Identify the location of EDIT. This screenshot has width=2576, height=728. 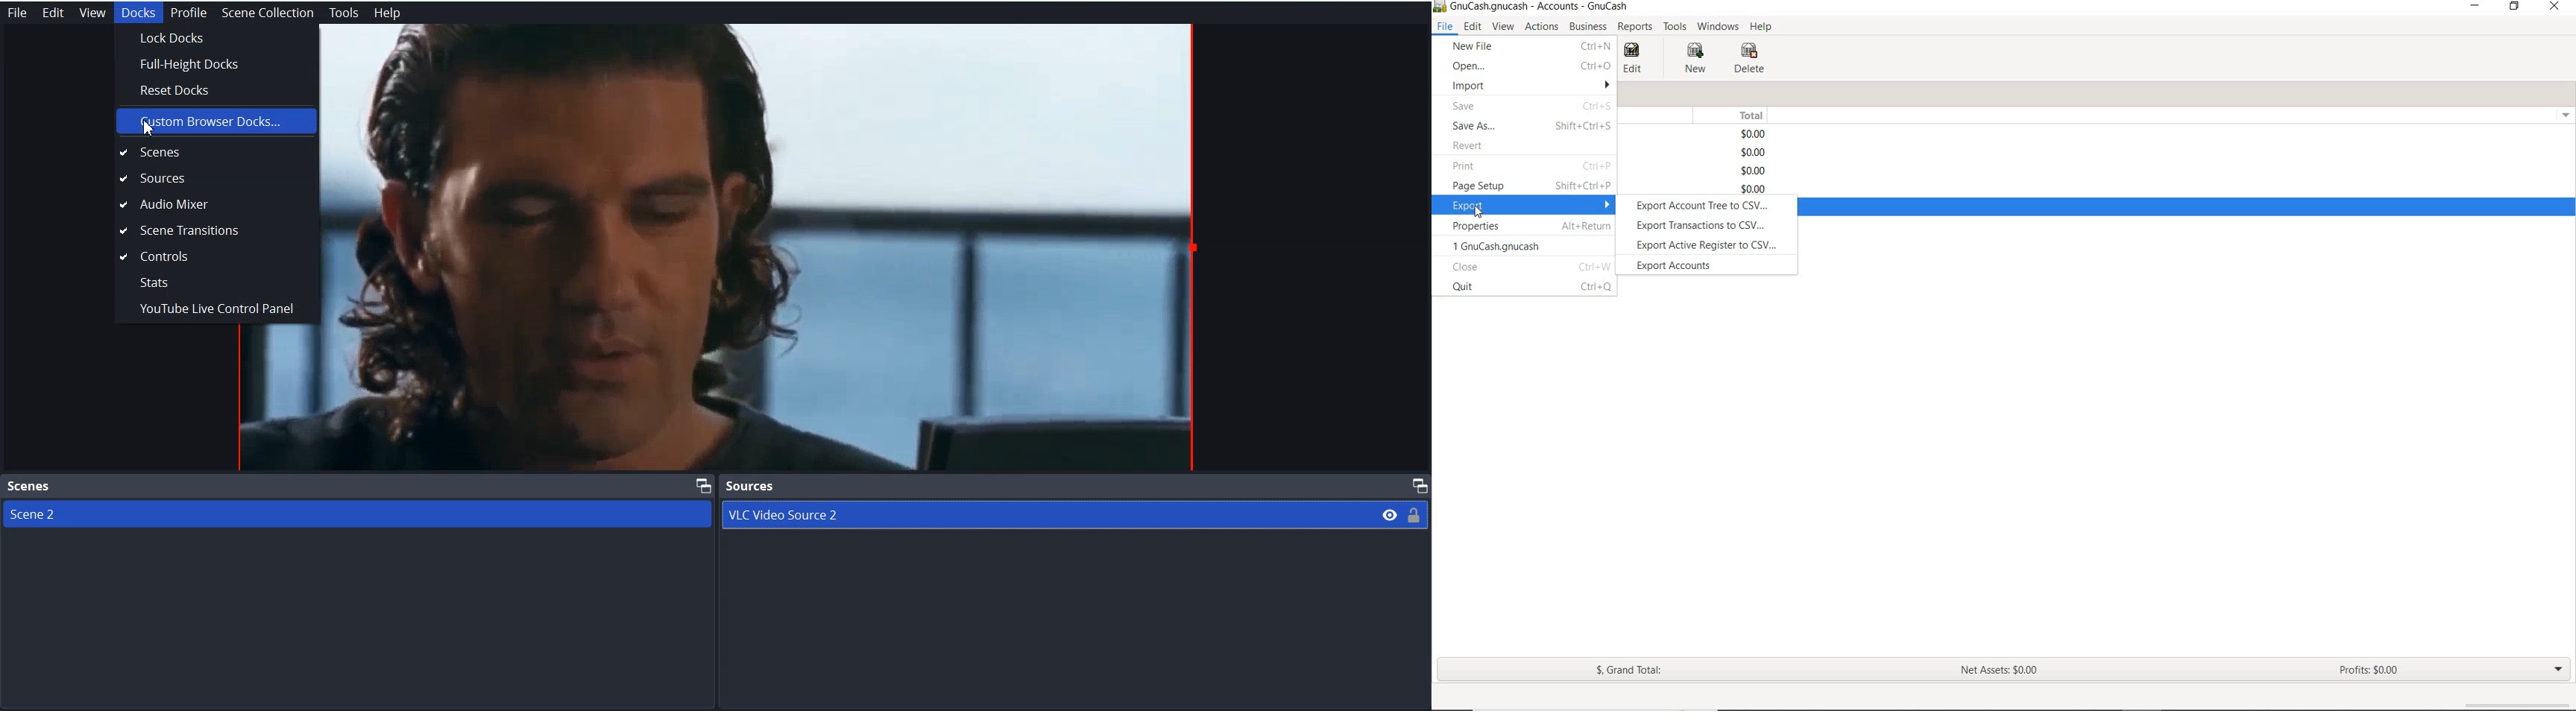
(1637, 59).